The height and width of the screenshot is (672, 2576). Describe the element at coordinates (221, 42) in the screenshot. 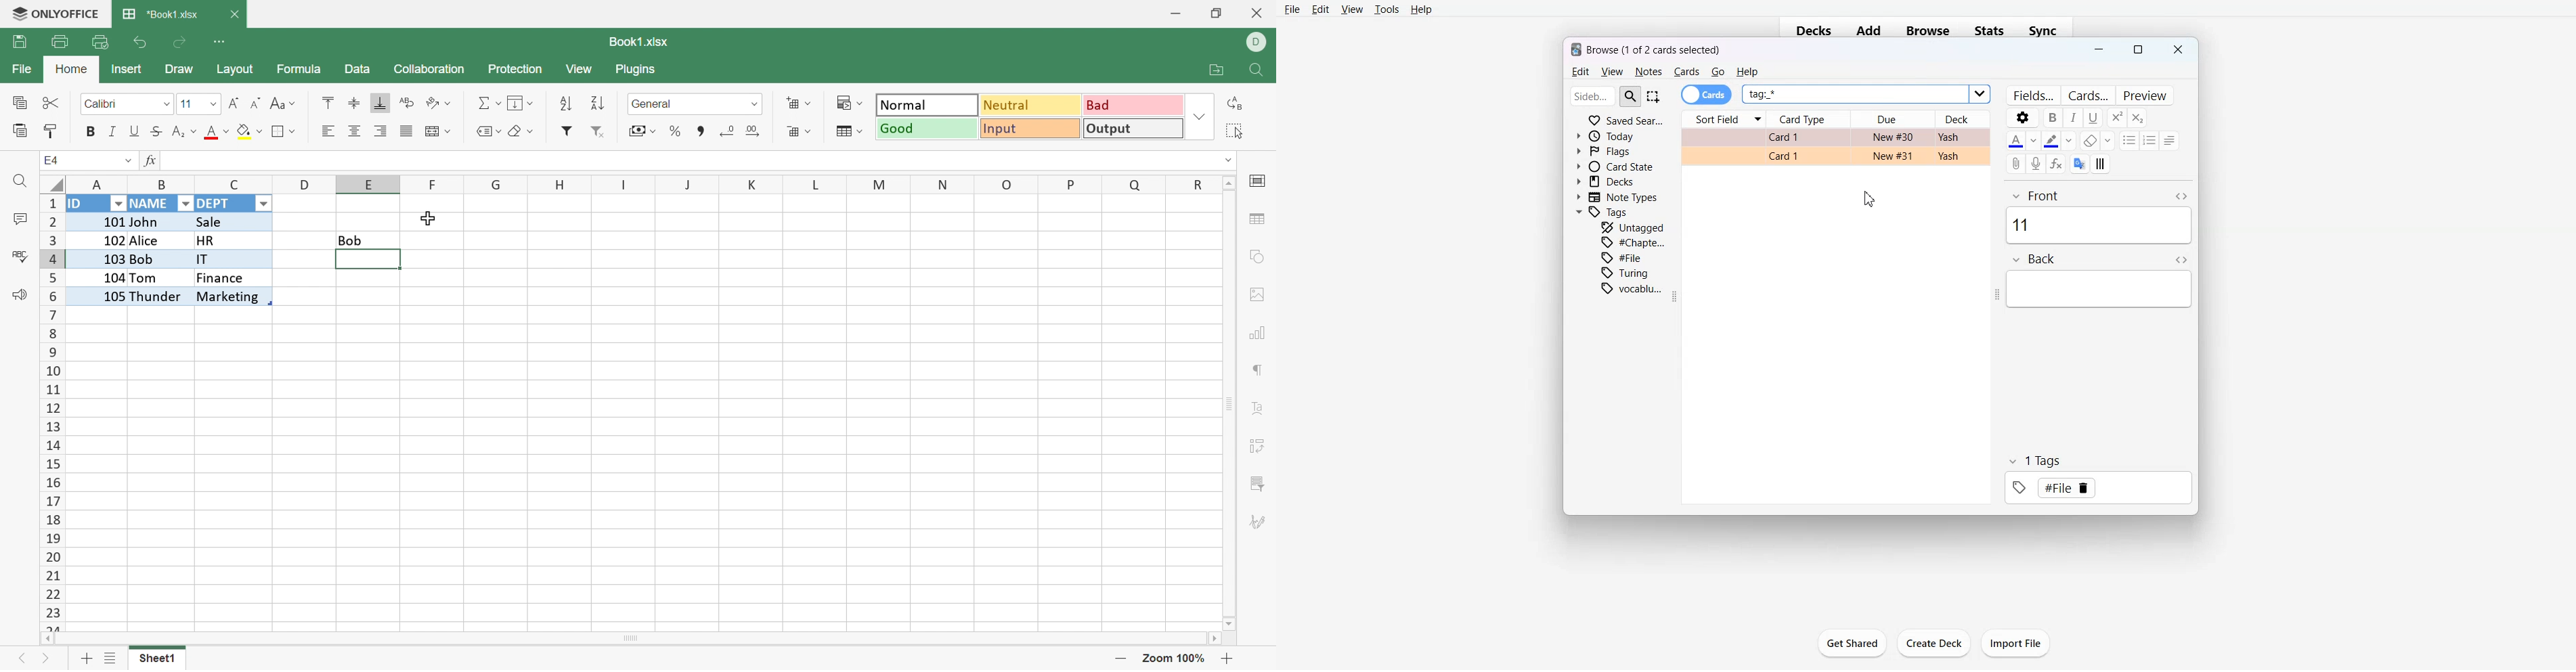

I see `Customize Quick Access Toolbar` at that location.